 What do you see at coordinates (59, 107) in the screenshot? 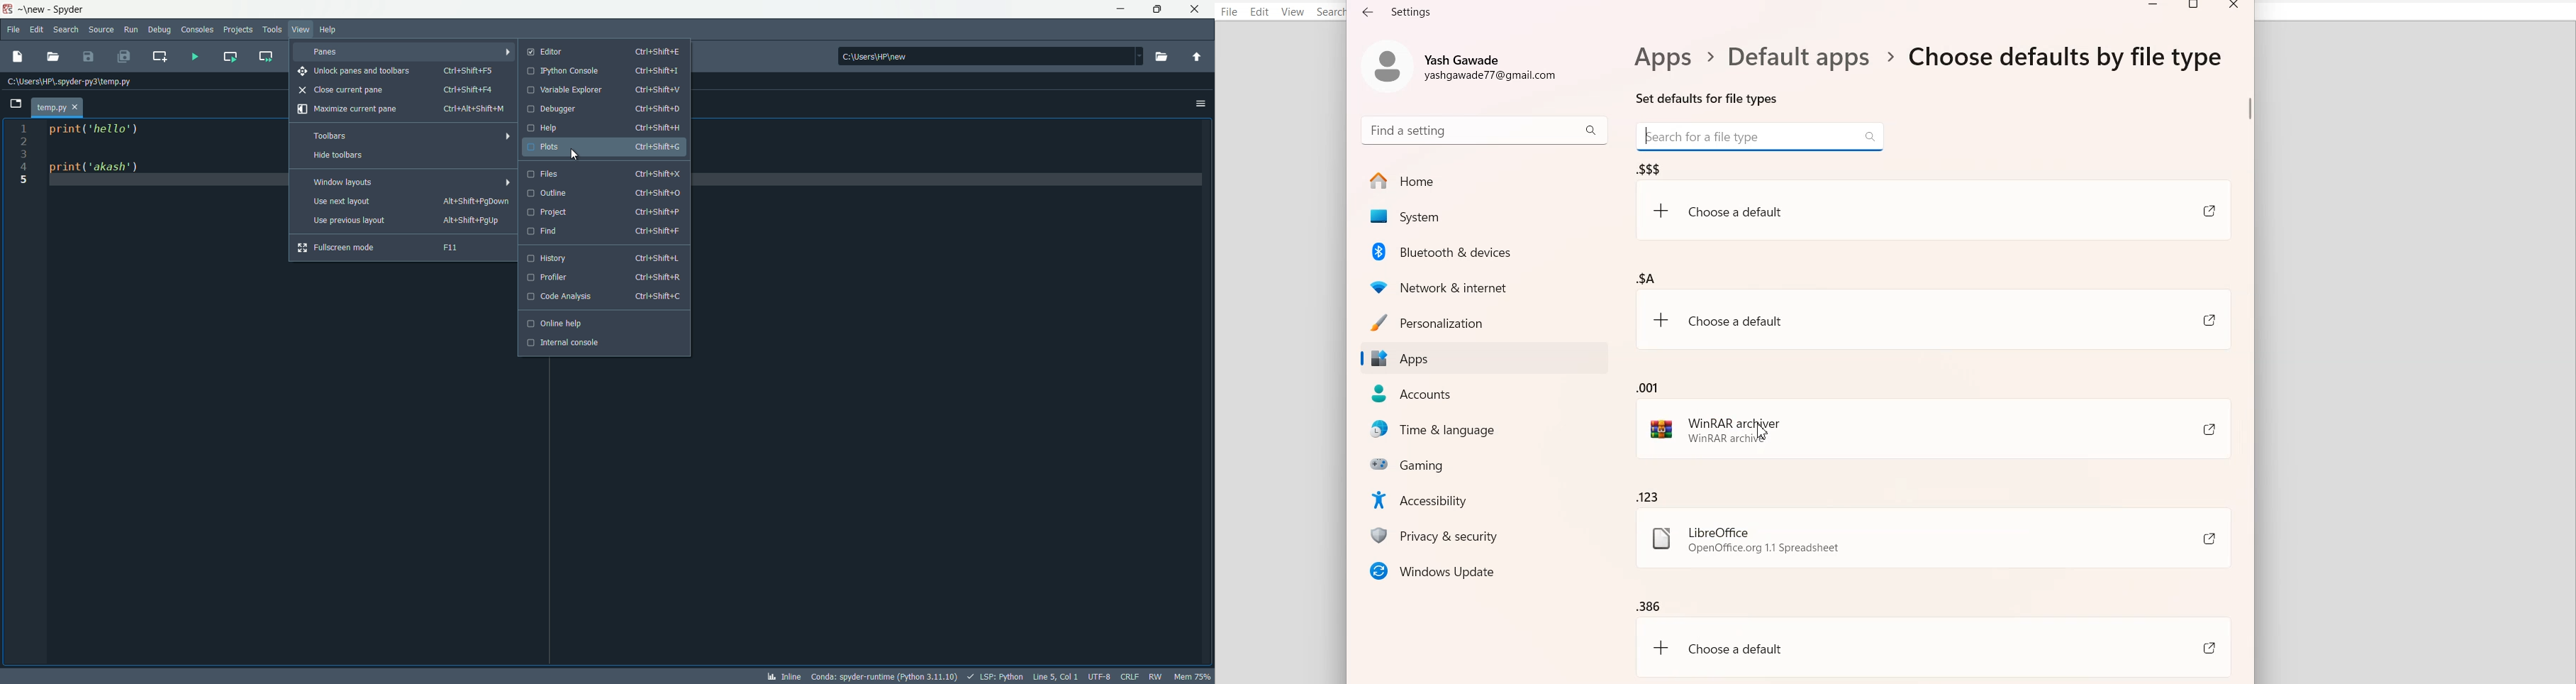
I see `current file tab` at bounding box center [59, 107].